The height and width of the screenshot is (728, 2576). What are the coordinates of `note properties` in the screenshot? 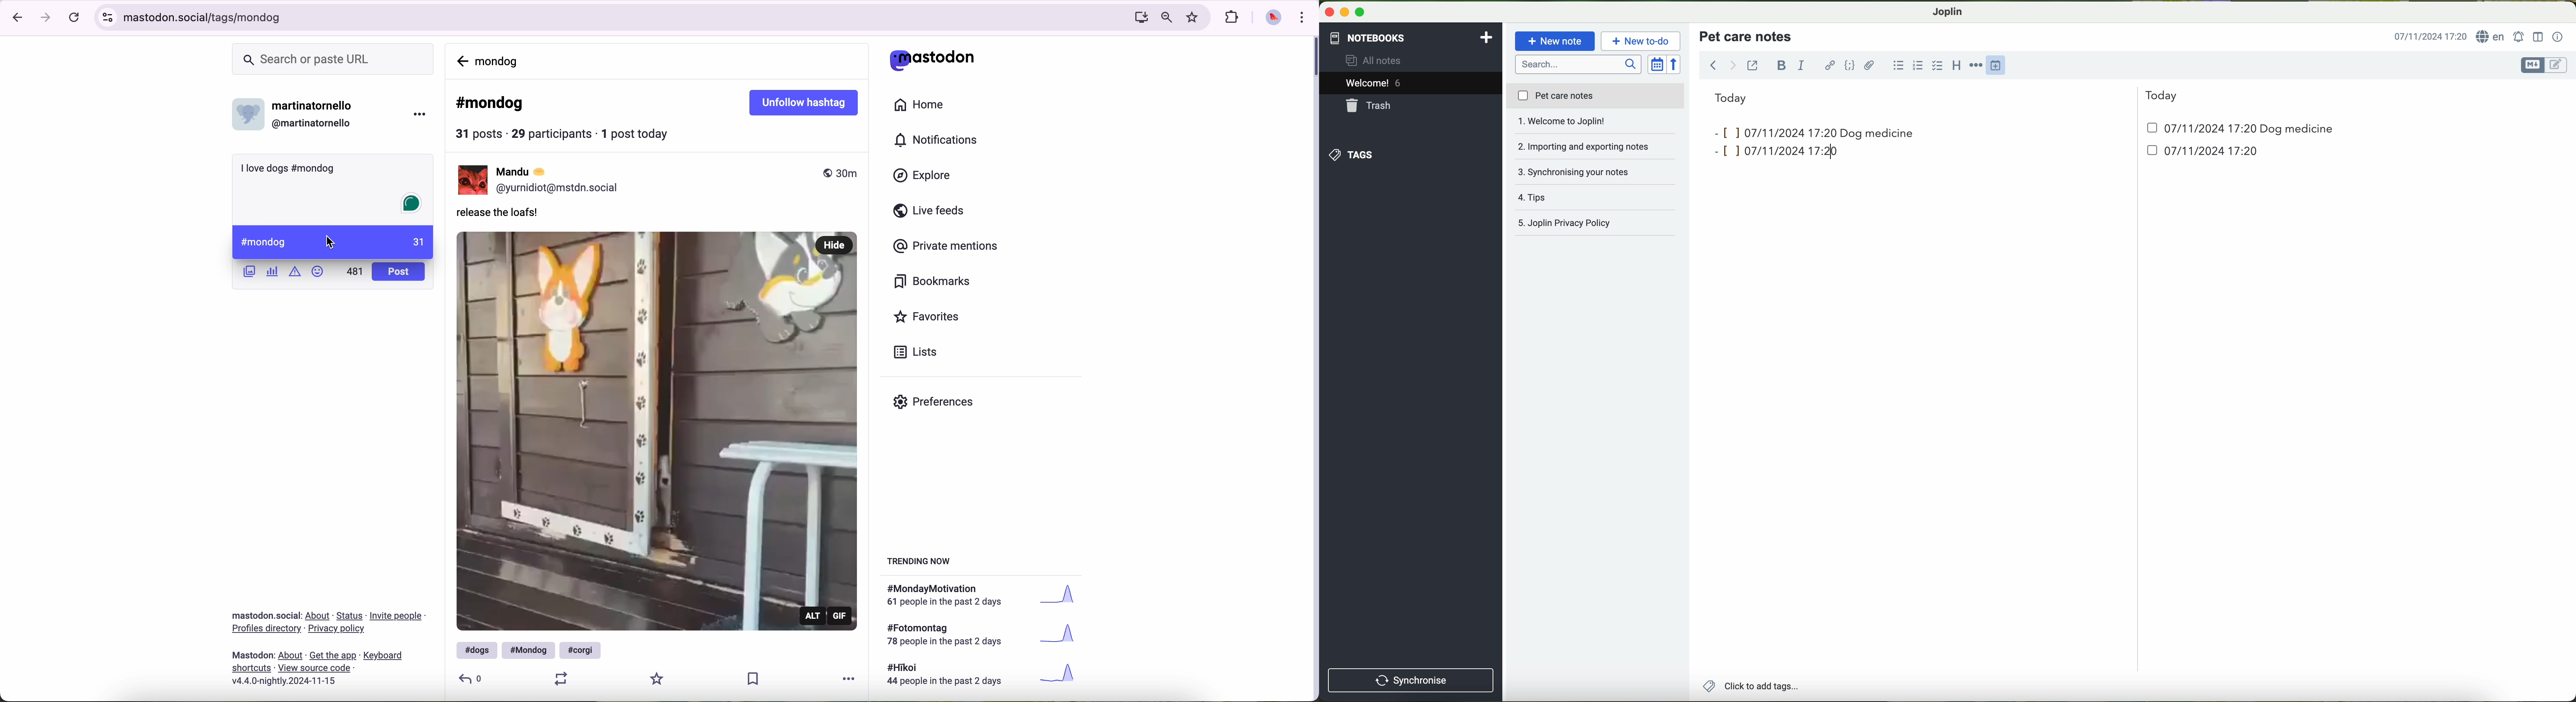 It's located at (2558, 37).